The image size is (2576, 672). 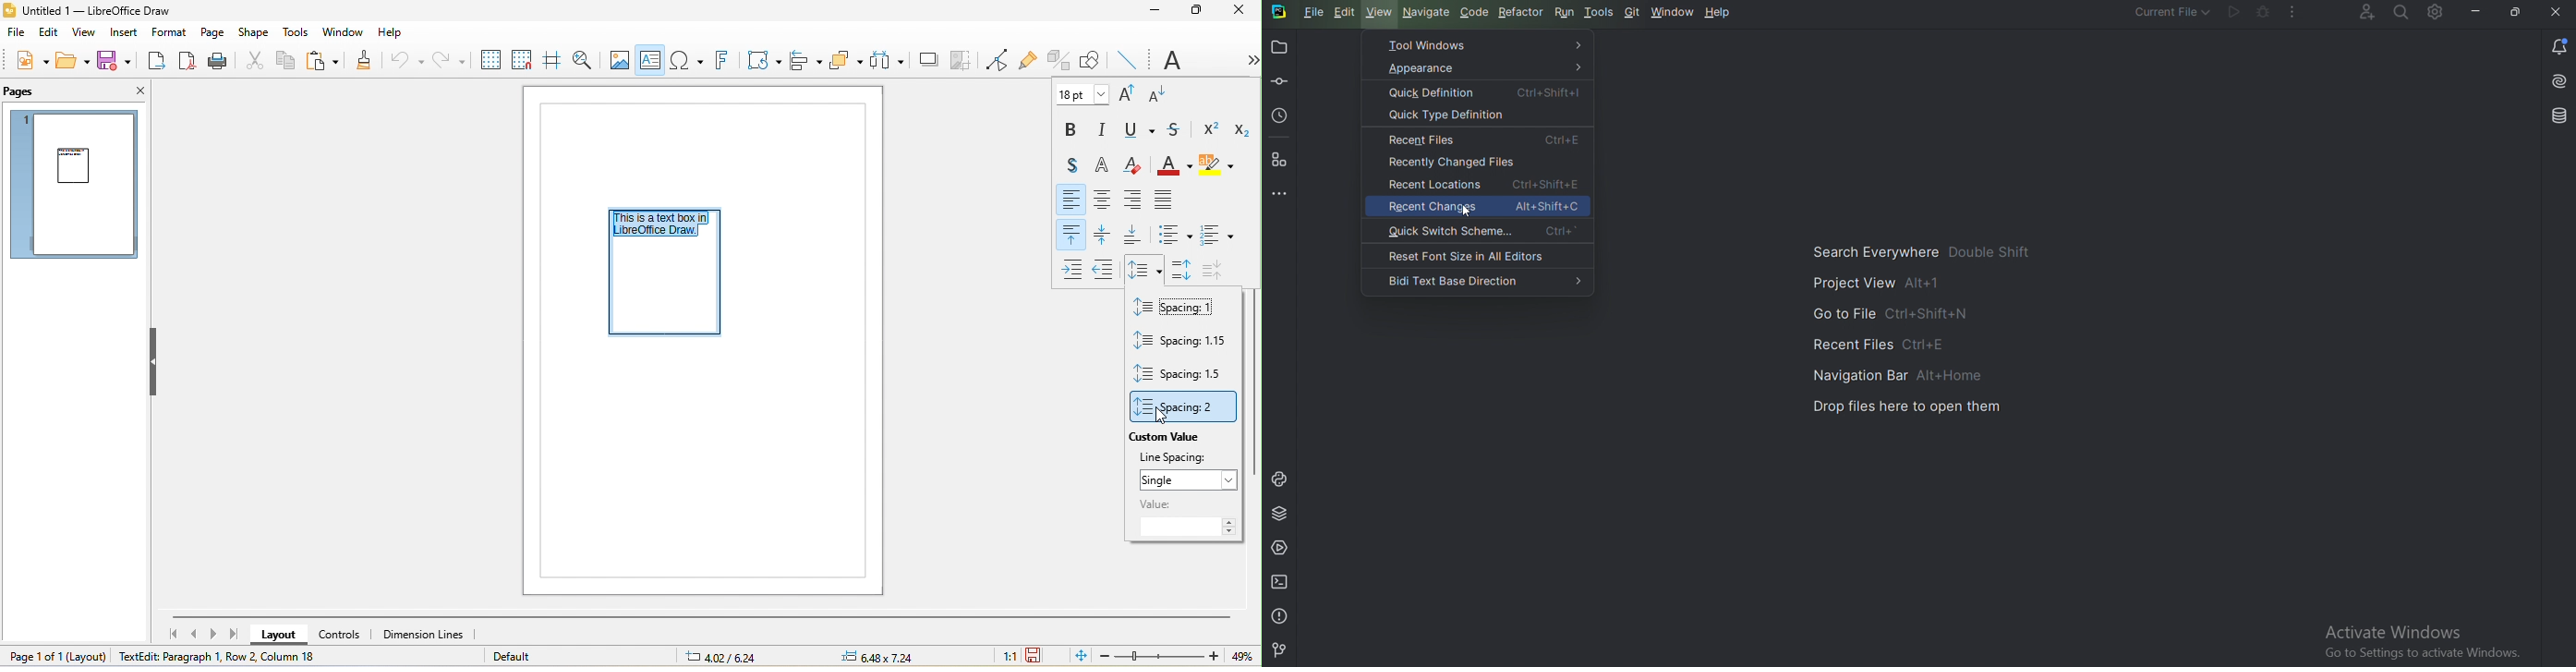 I want to click on bold, so click(x=1072, y=129).